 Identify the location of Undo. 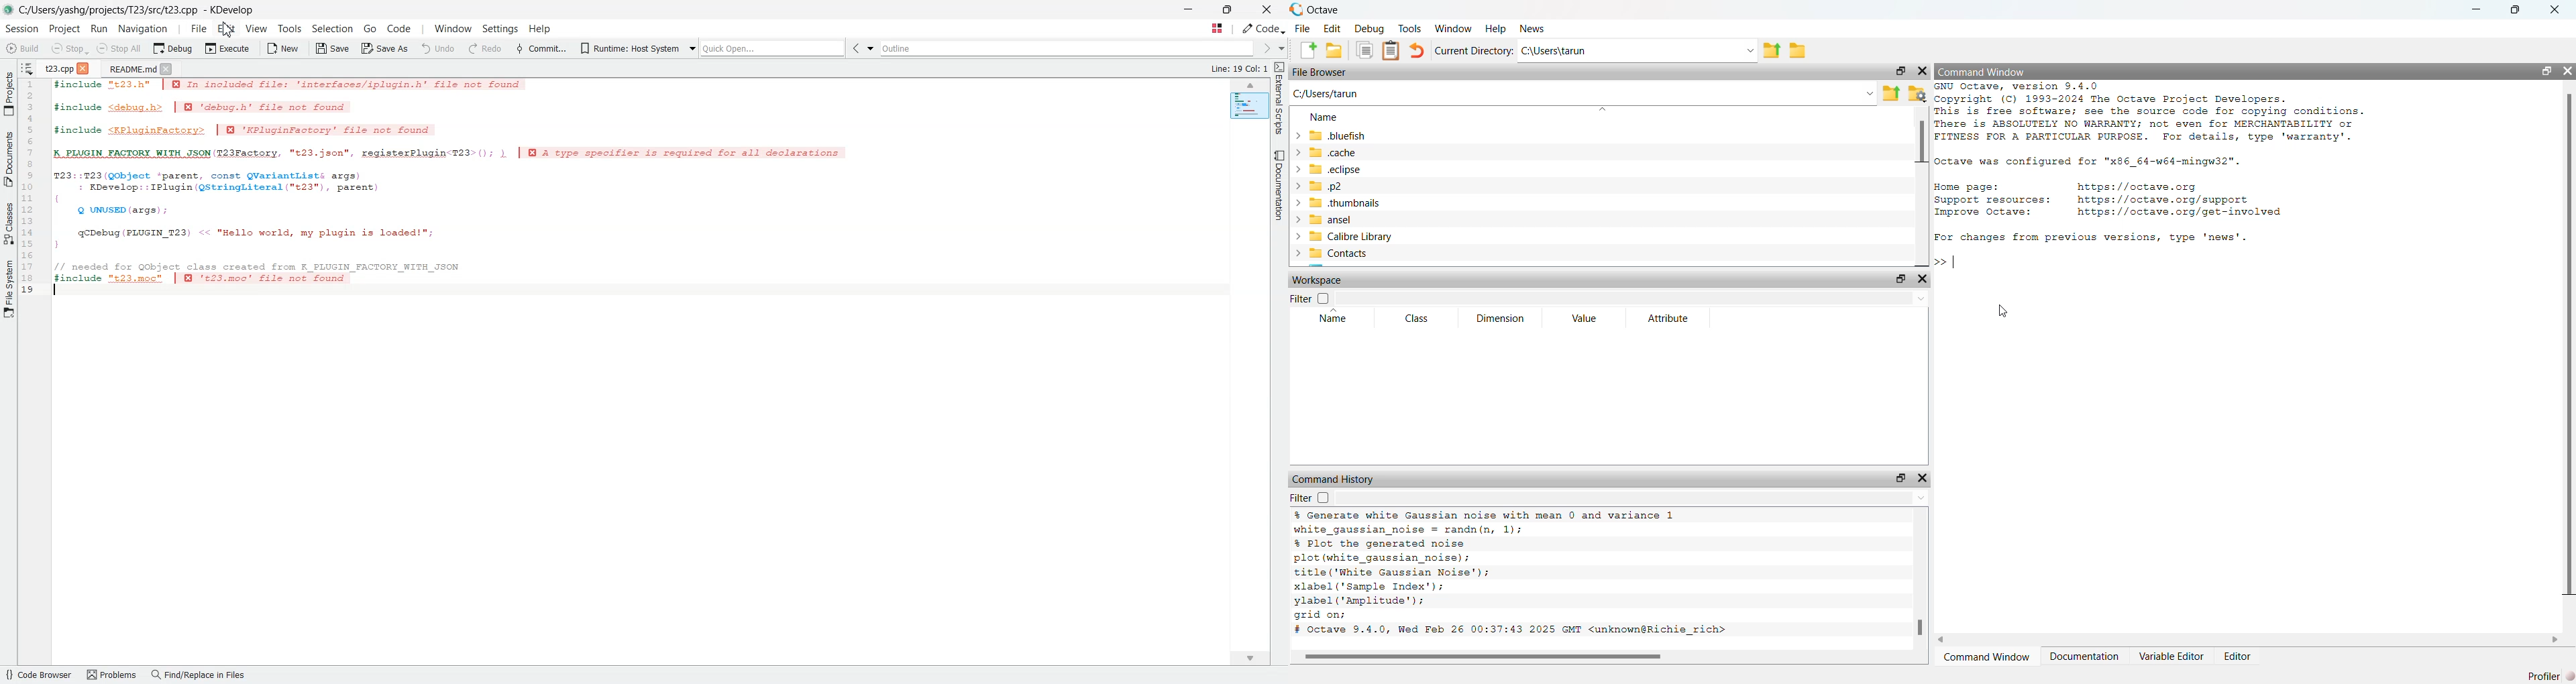
(438, 48).